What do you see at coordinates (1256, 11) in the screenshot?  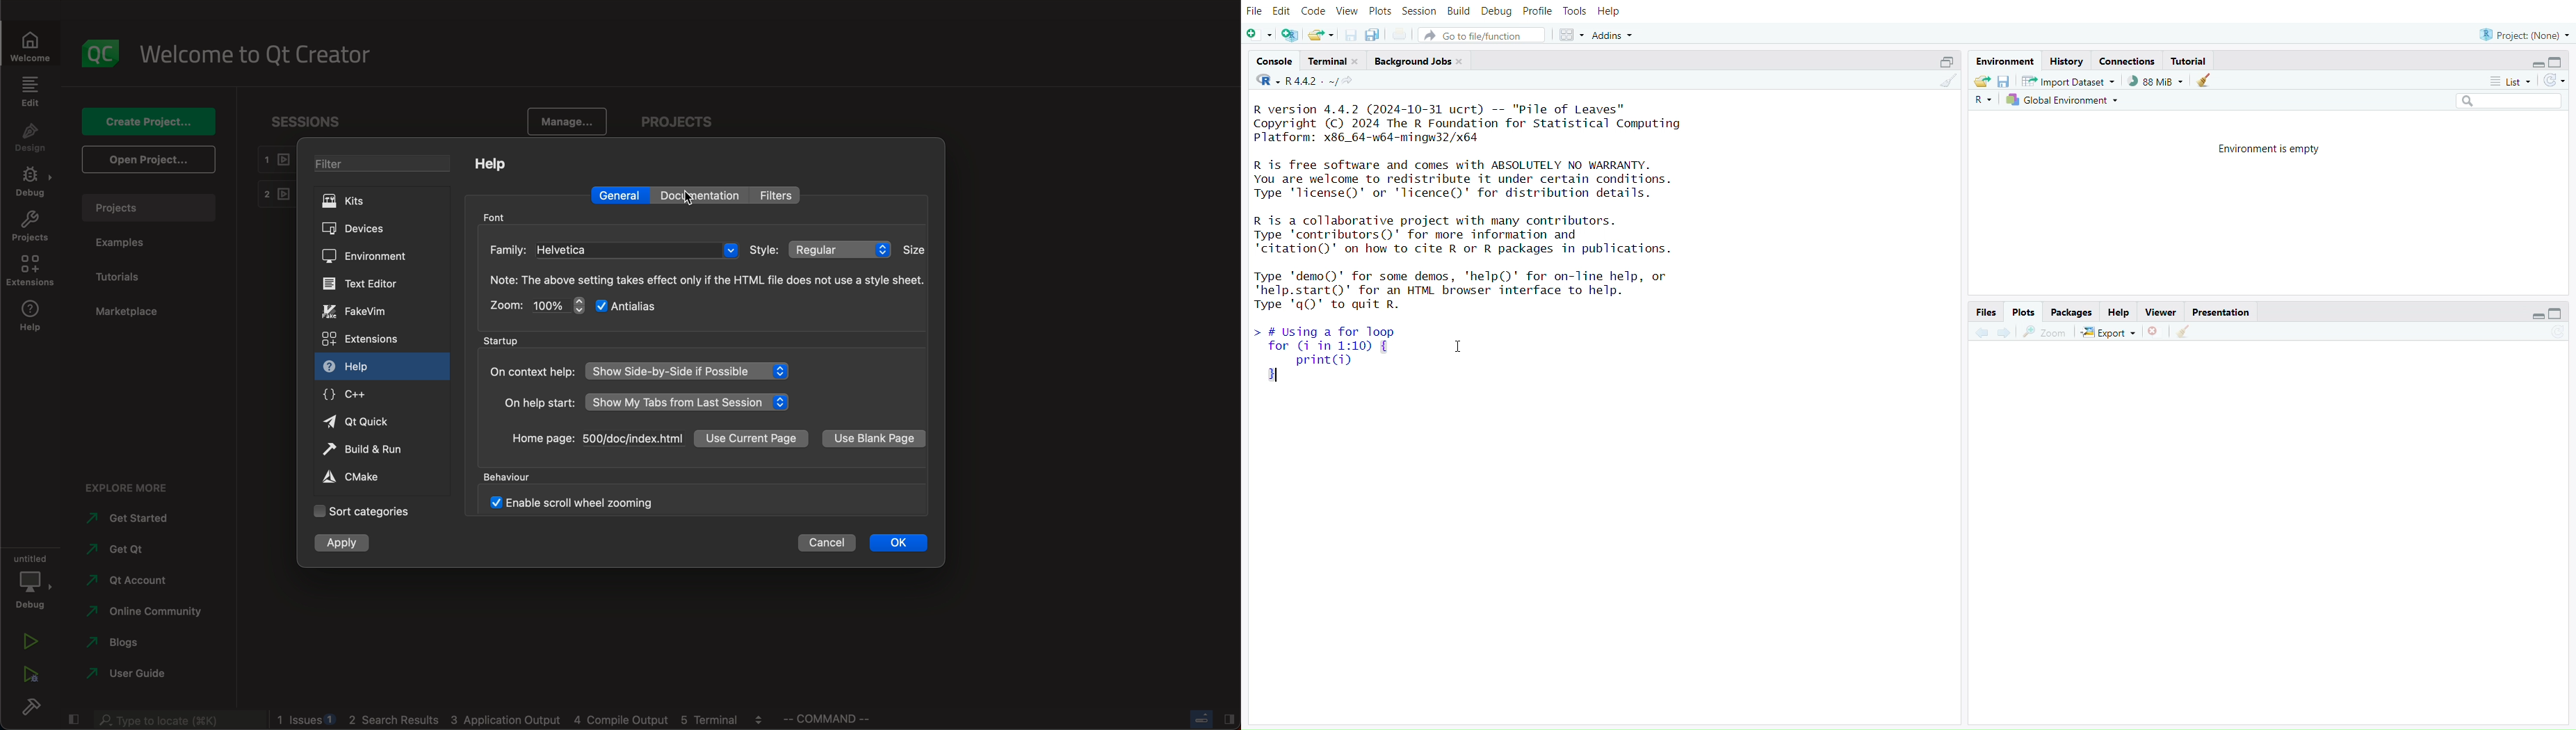 I see `file` at bounding box center [1256, 11].